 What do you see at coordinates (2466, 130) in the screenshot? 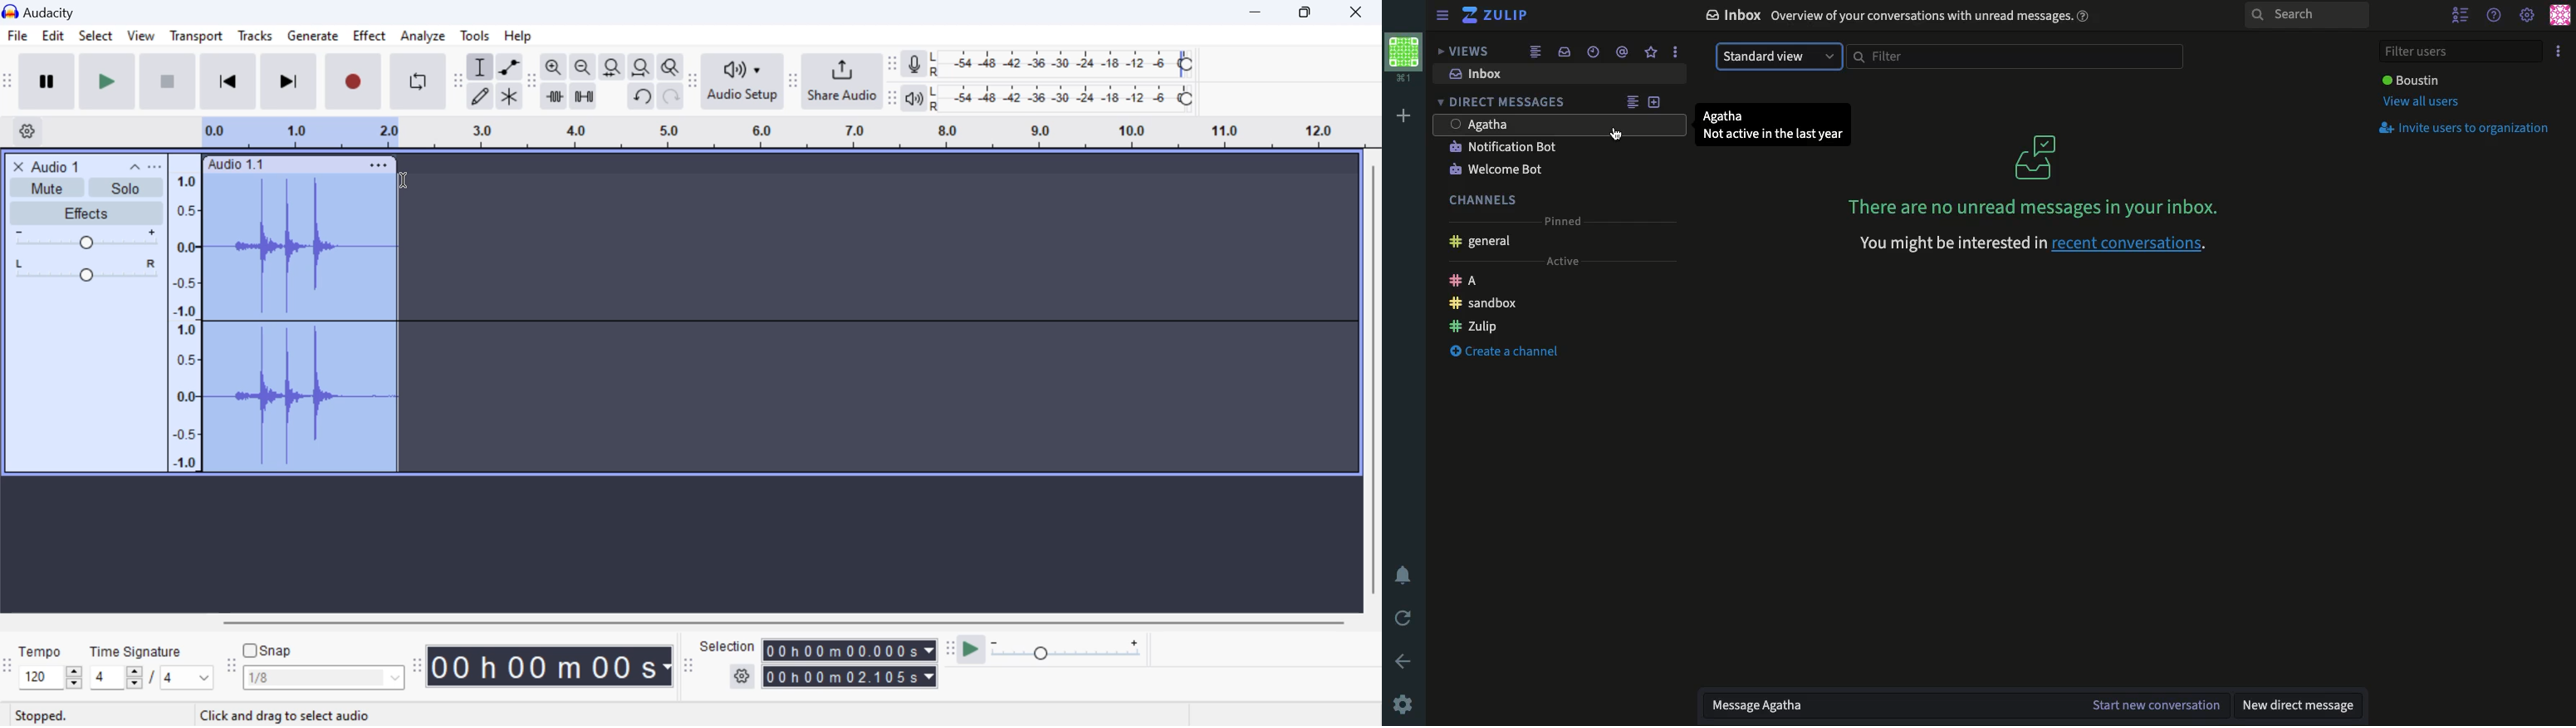
I see `Invite users to organization` at bounding box center [2466, 130].